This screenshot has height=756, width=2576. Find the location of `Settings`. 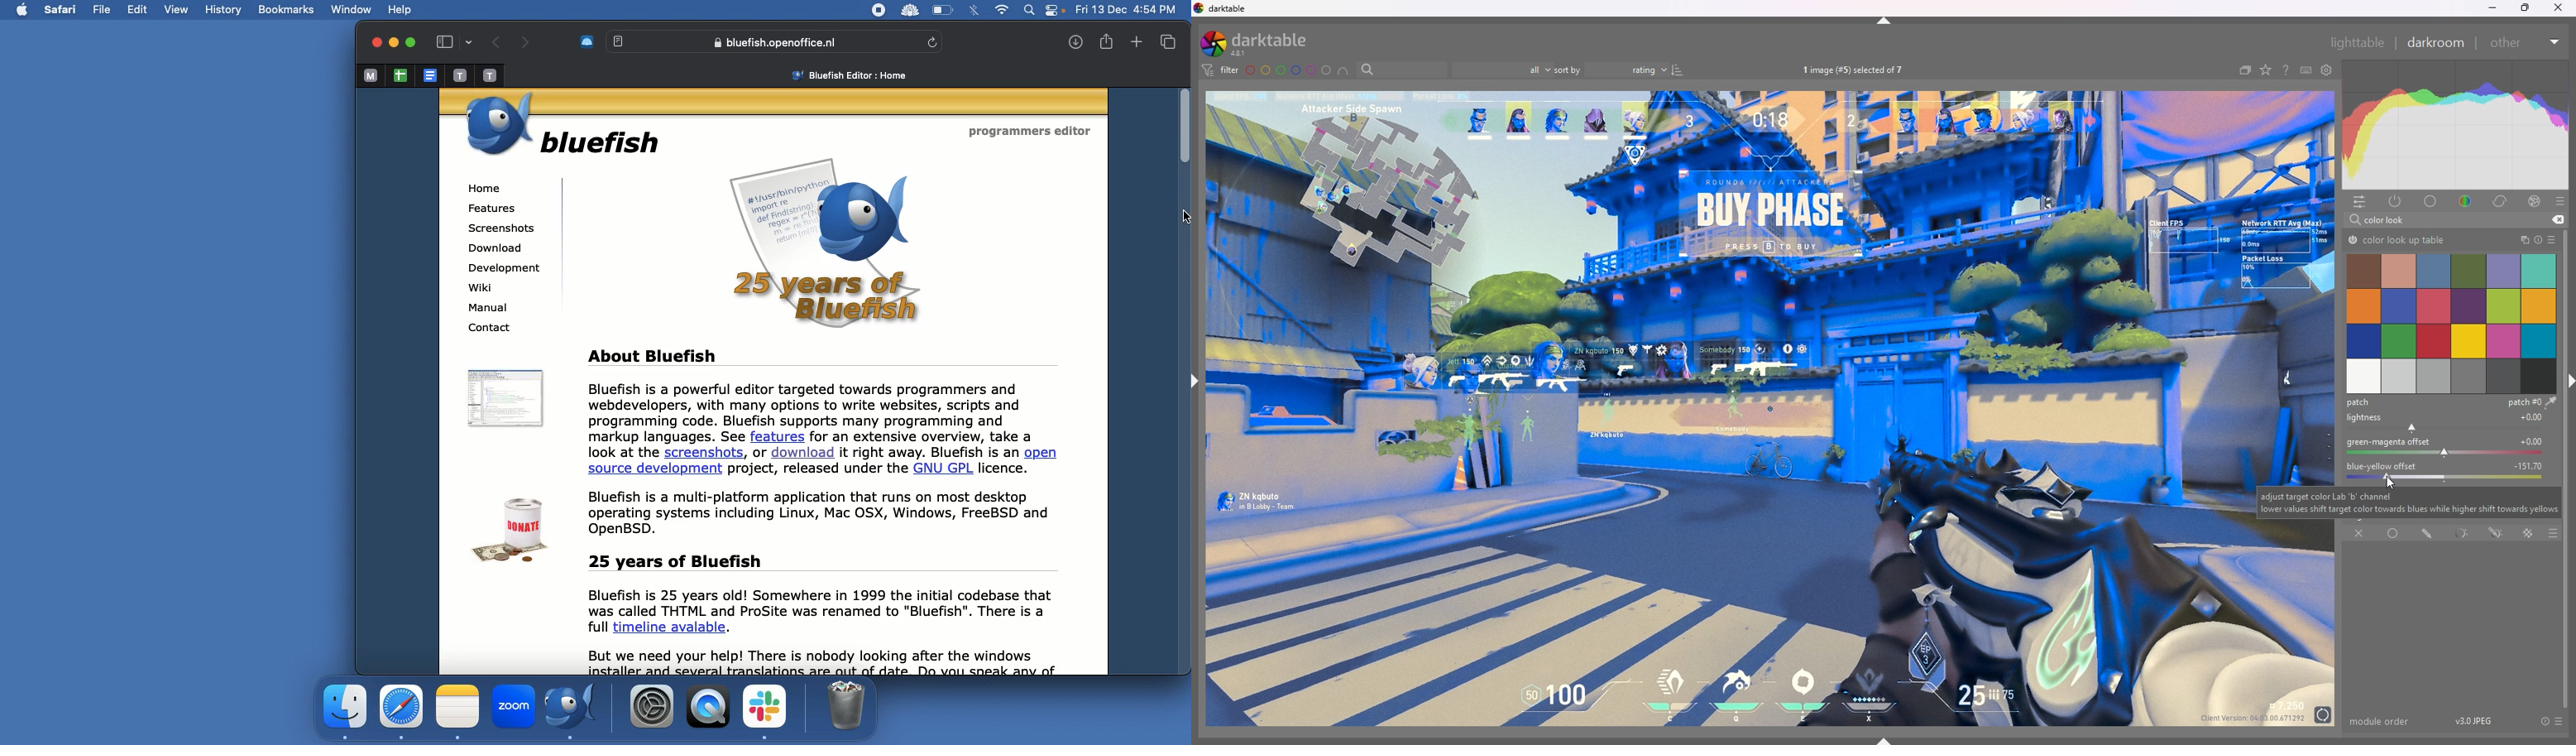

Settings is located at coordinates (652, 706).